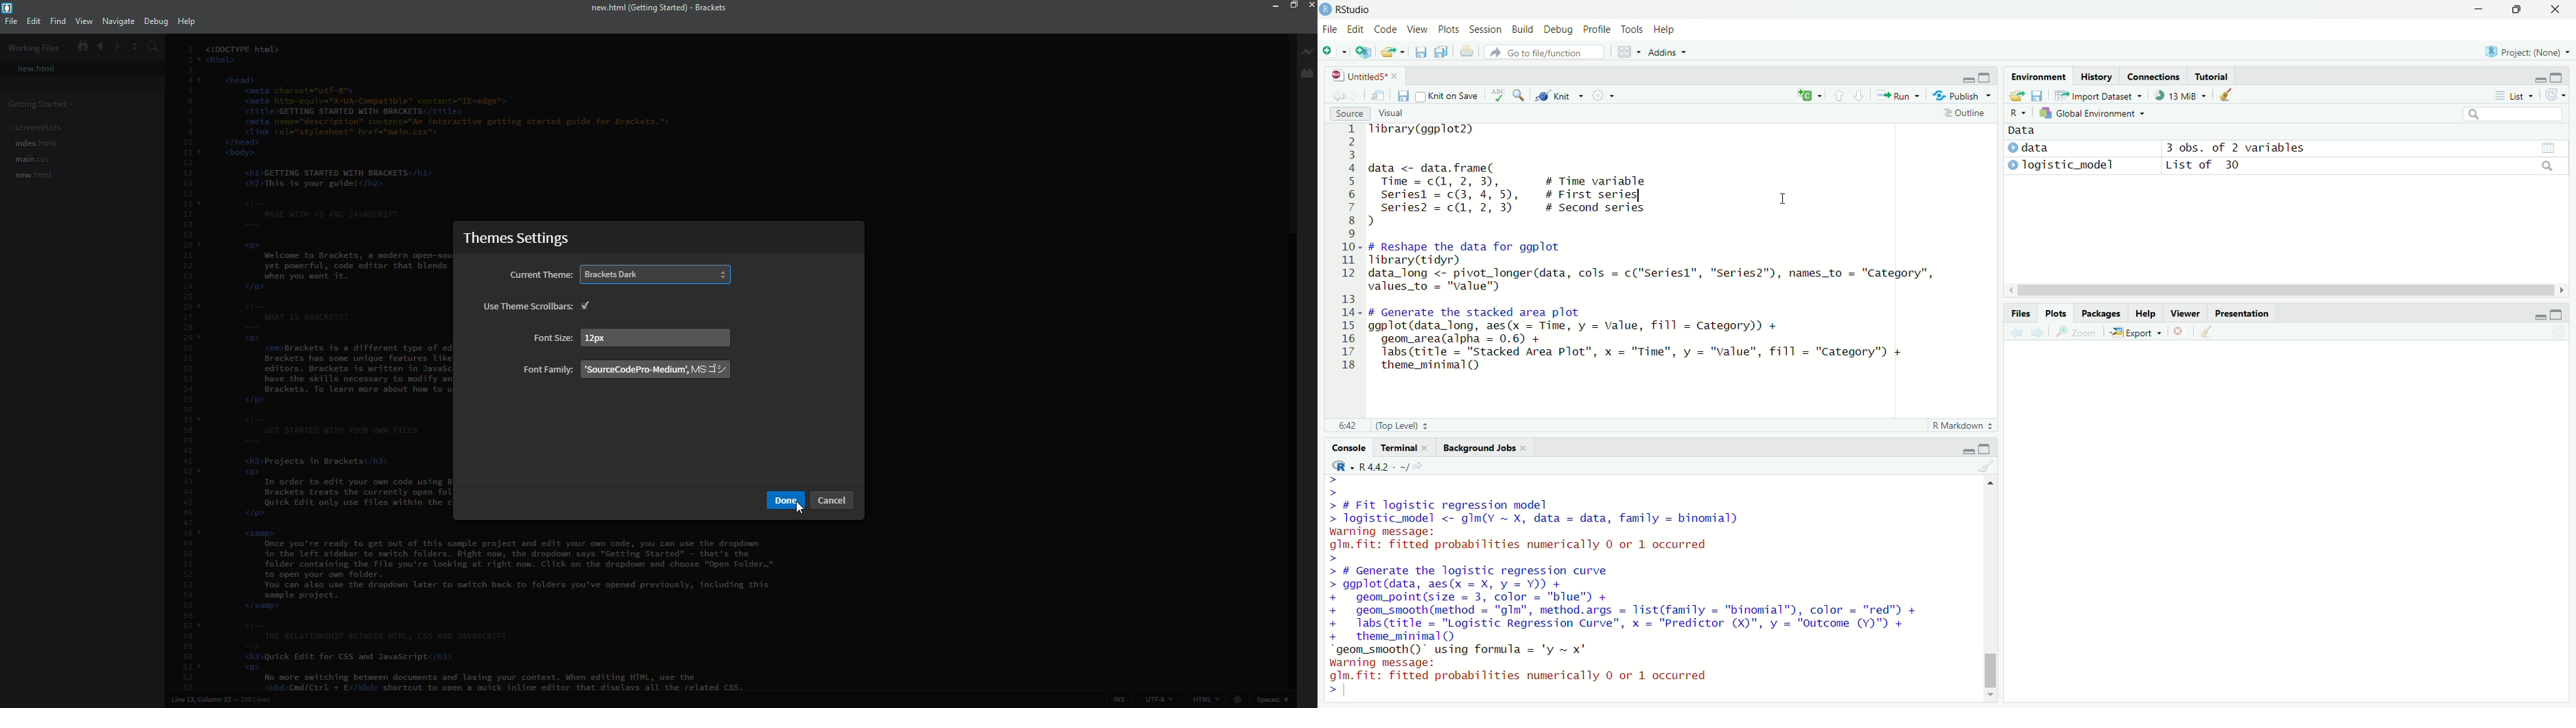  I want to click on downward, so click(1862, 98).